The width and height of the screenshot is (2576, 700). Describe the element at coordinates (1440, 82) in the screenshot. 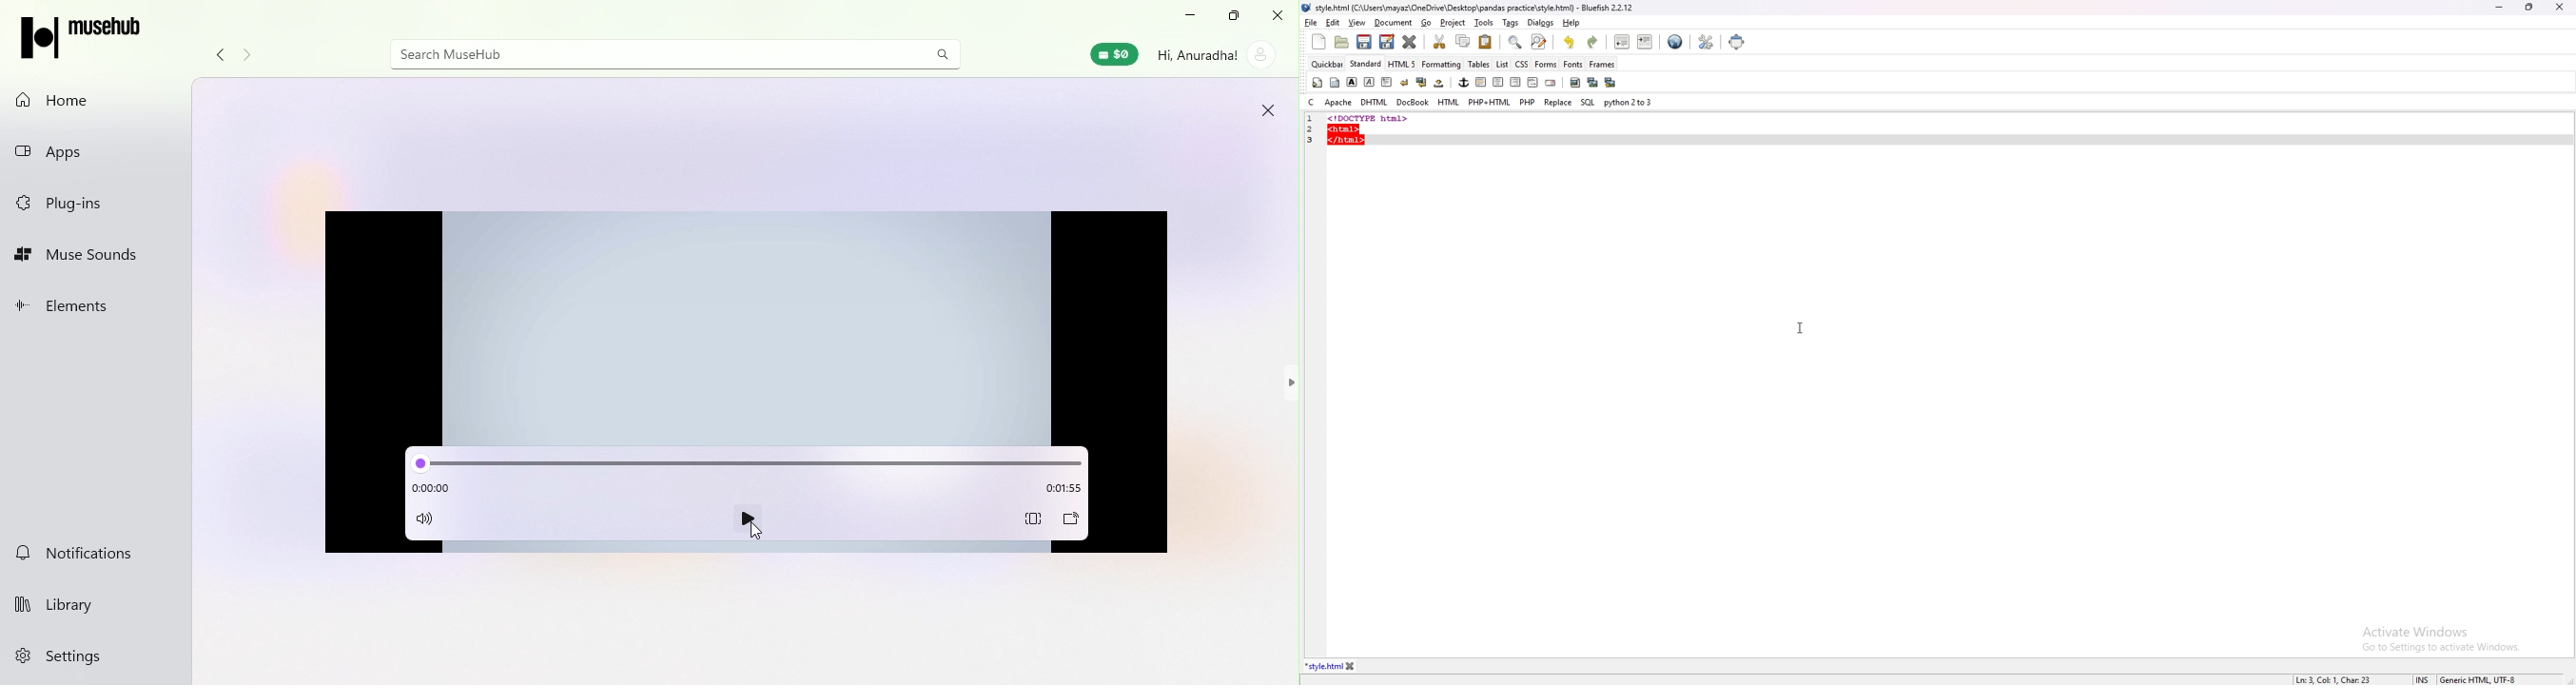

I see `non breaking space` at that location.